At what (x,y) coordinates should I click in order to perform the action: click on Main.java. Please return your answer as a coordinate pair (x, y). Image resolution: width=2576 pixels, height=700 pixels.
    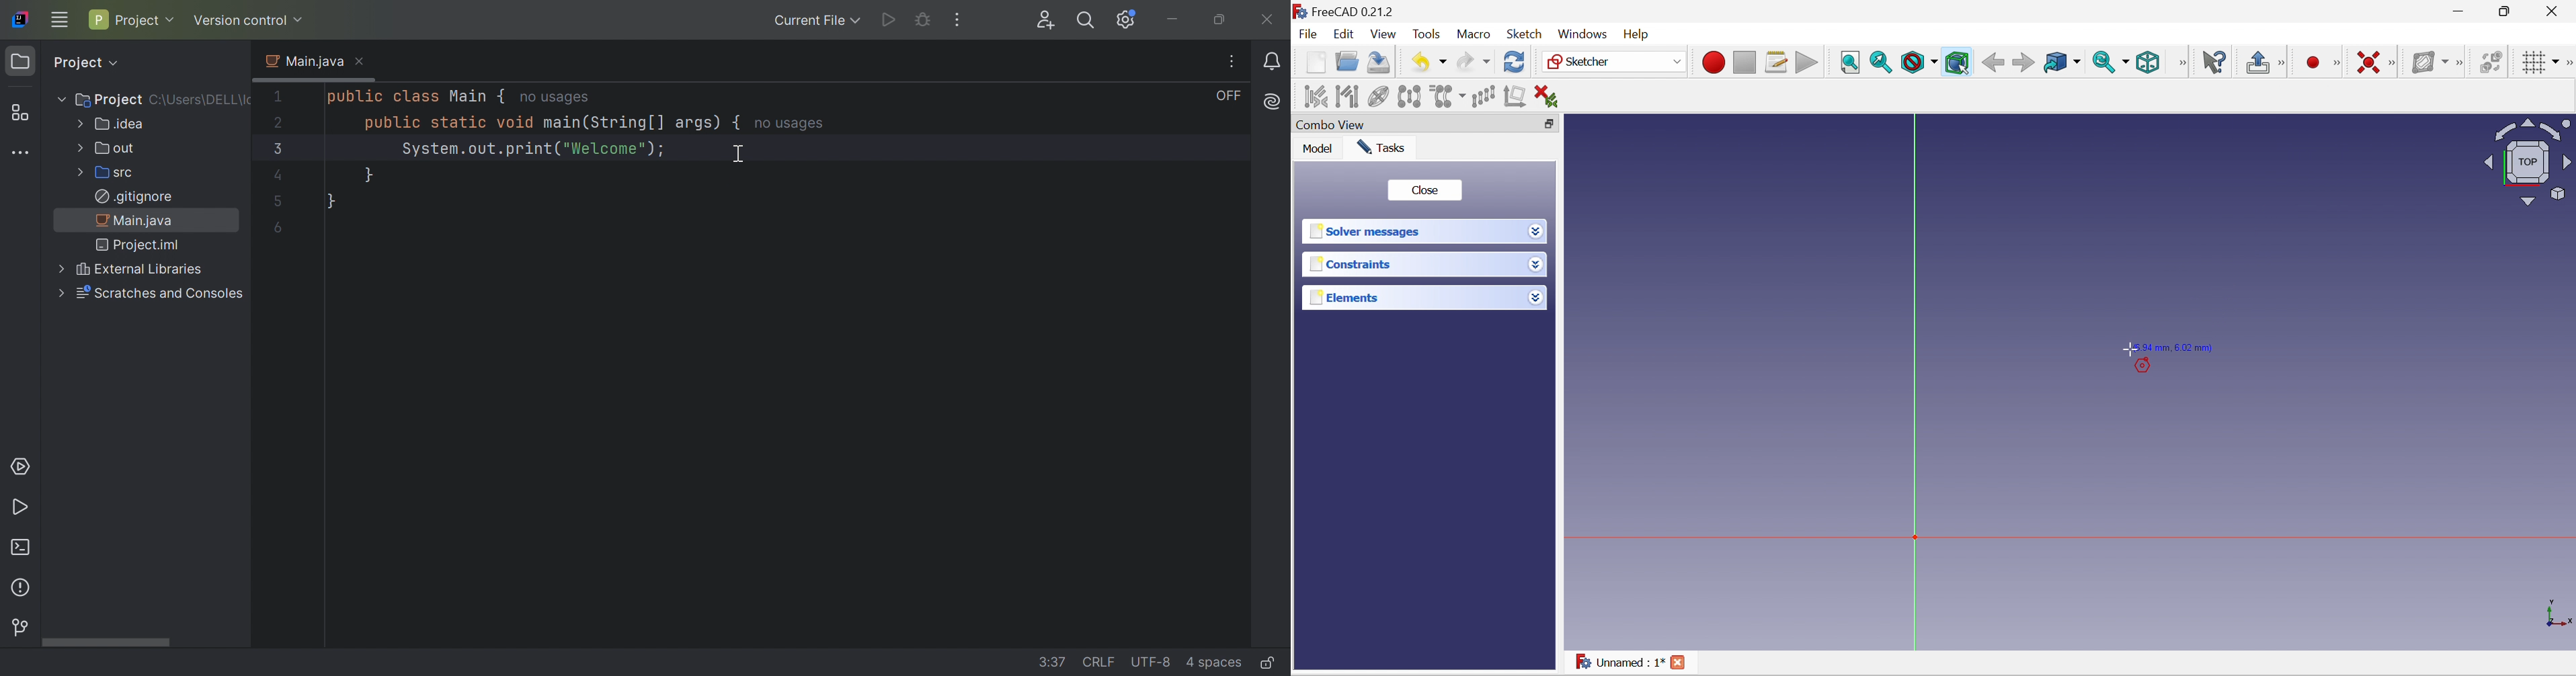
    Looking at the image, I should click on (135, 222).